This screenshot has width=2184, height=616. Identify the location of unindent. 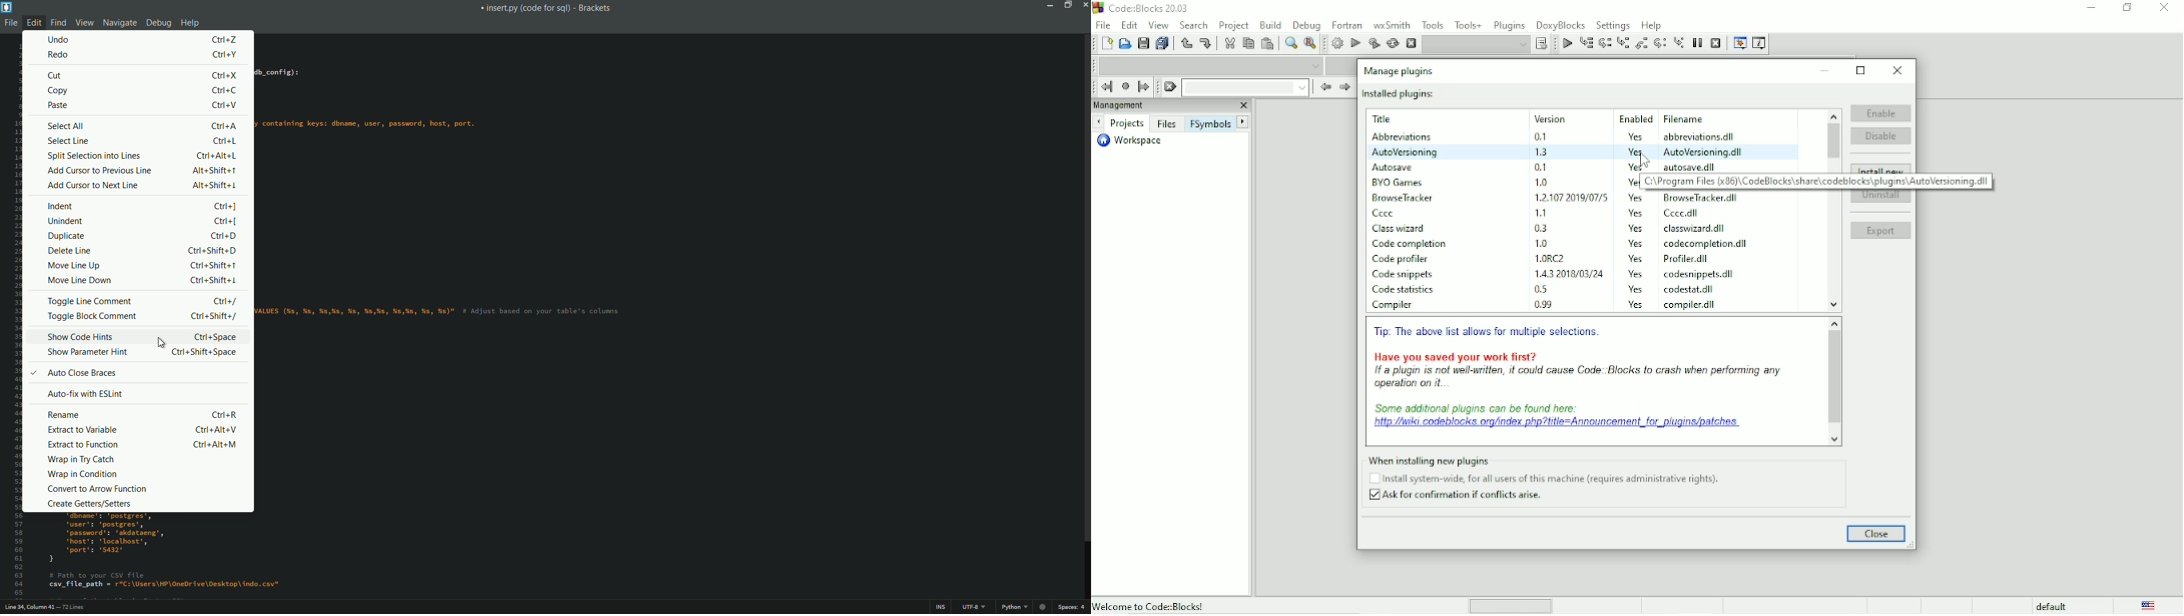
(66, 222).